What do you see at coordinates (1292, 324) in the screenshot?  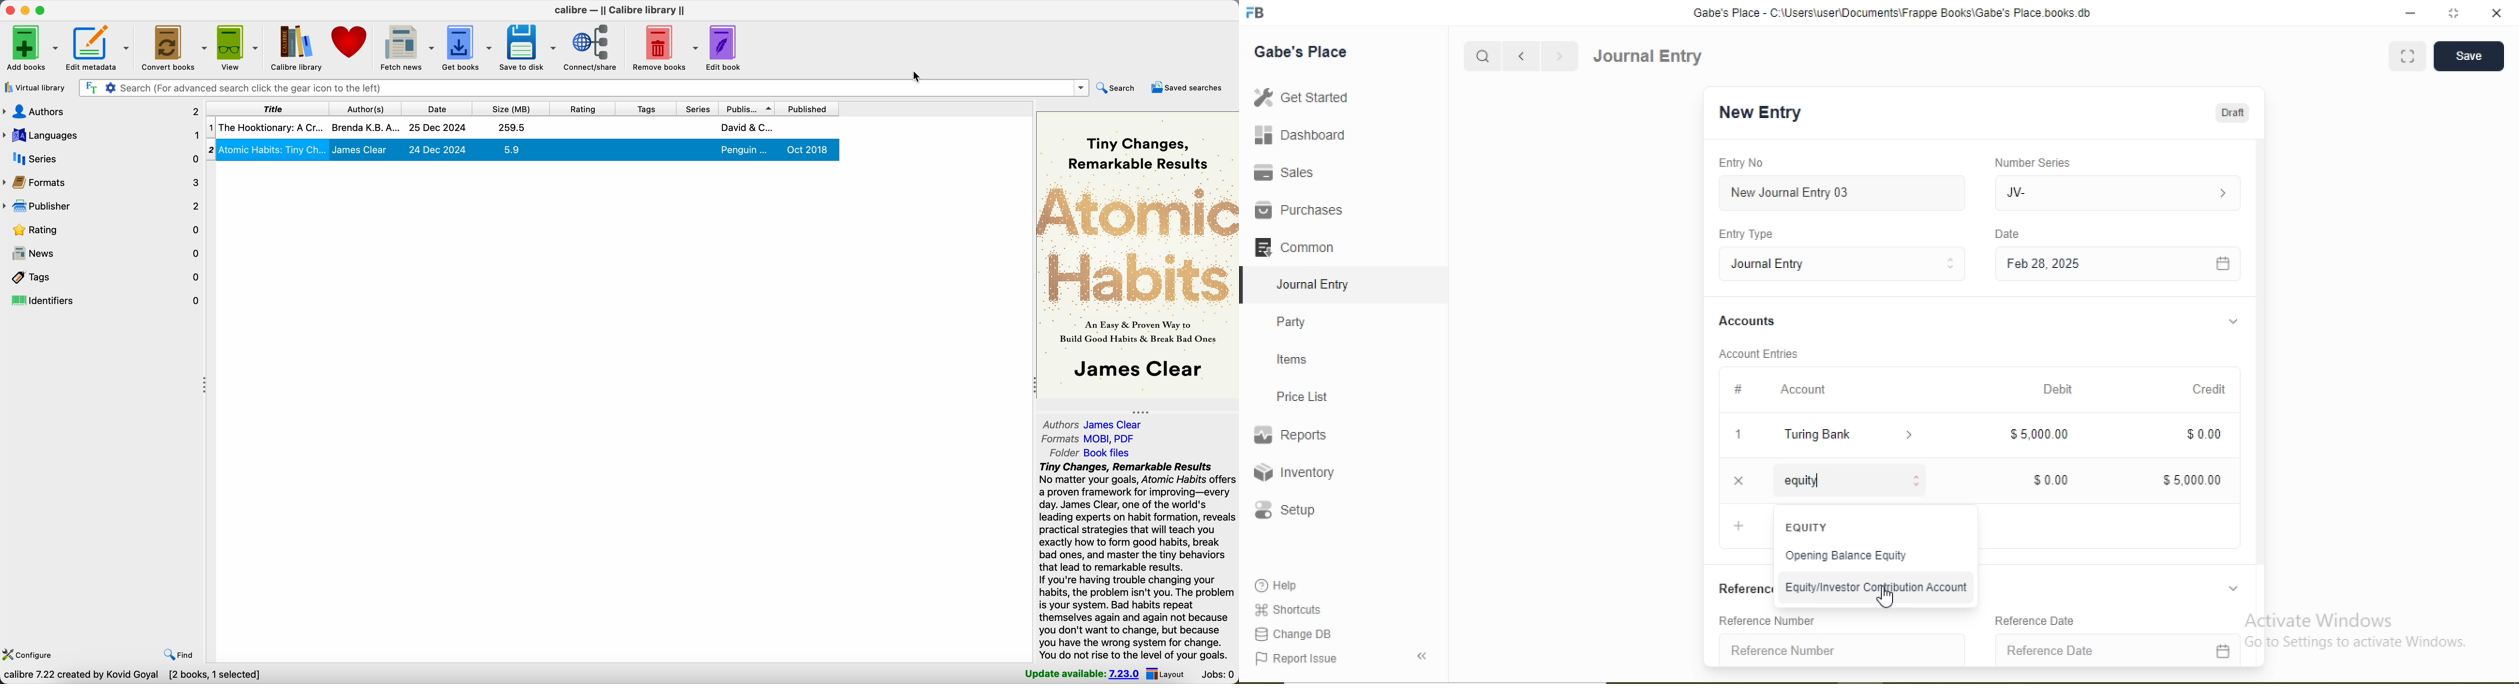 I see `Party` at bounding box center [1292, 324].